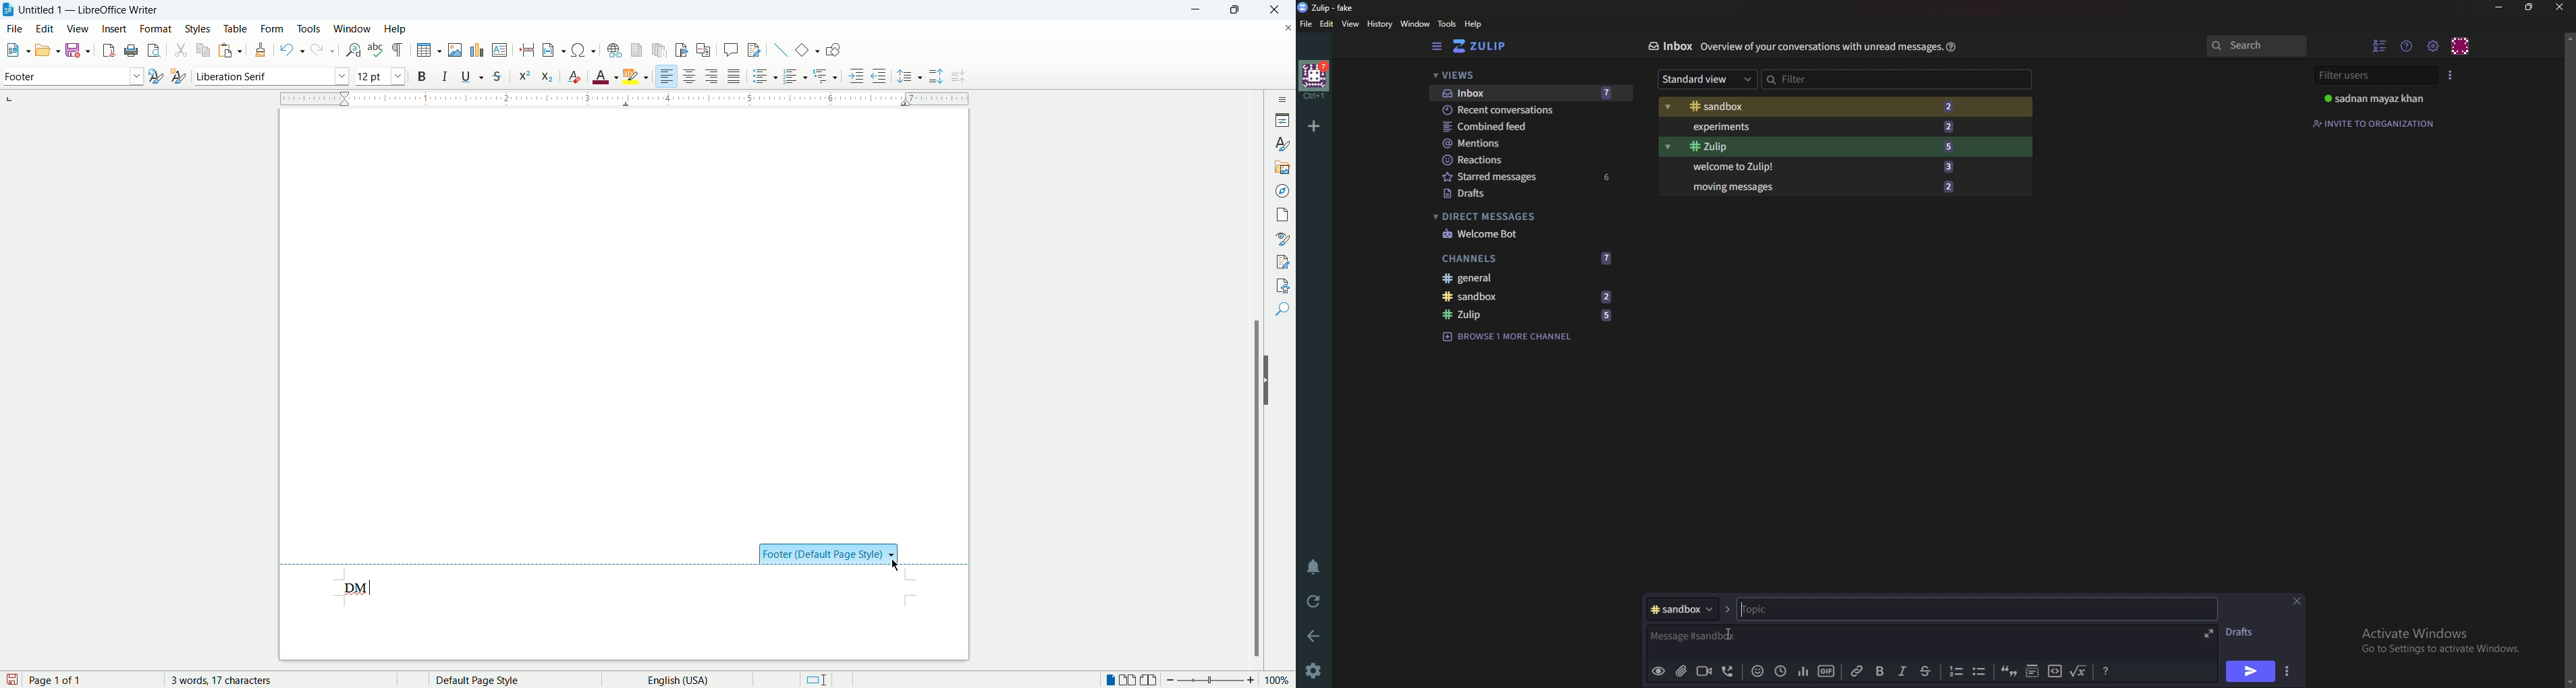 This screenshot has height=700, width=2576. Describe the element at coordinates (1525, 217) in the screenshot. I see `Direct messages` at that location.